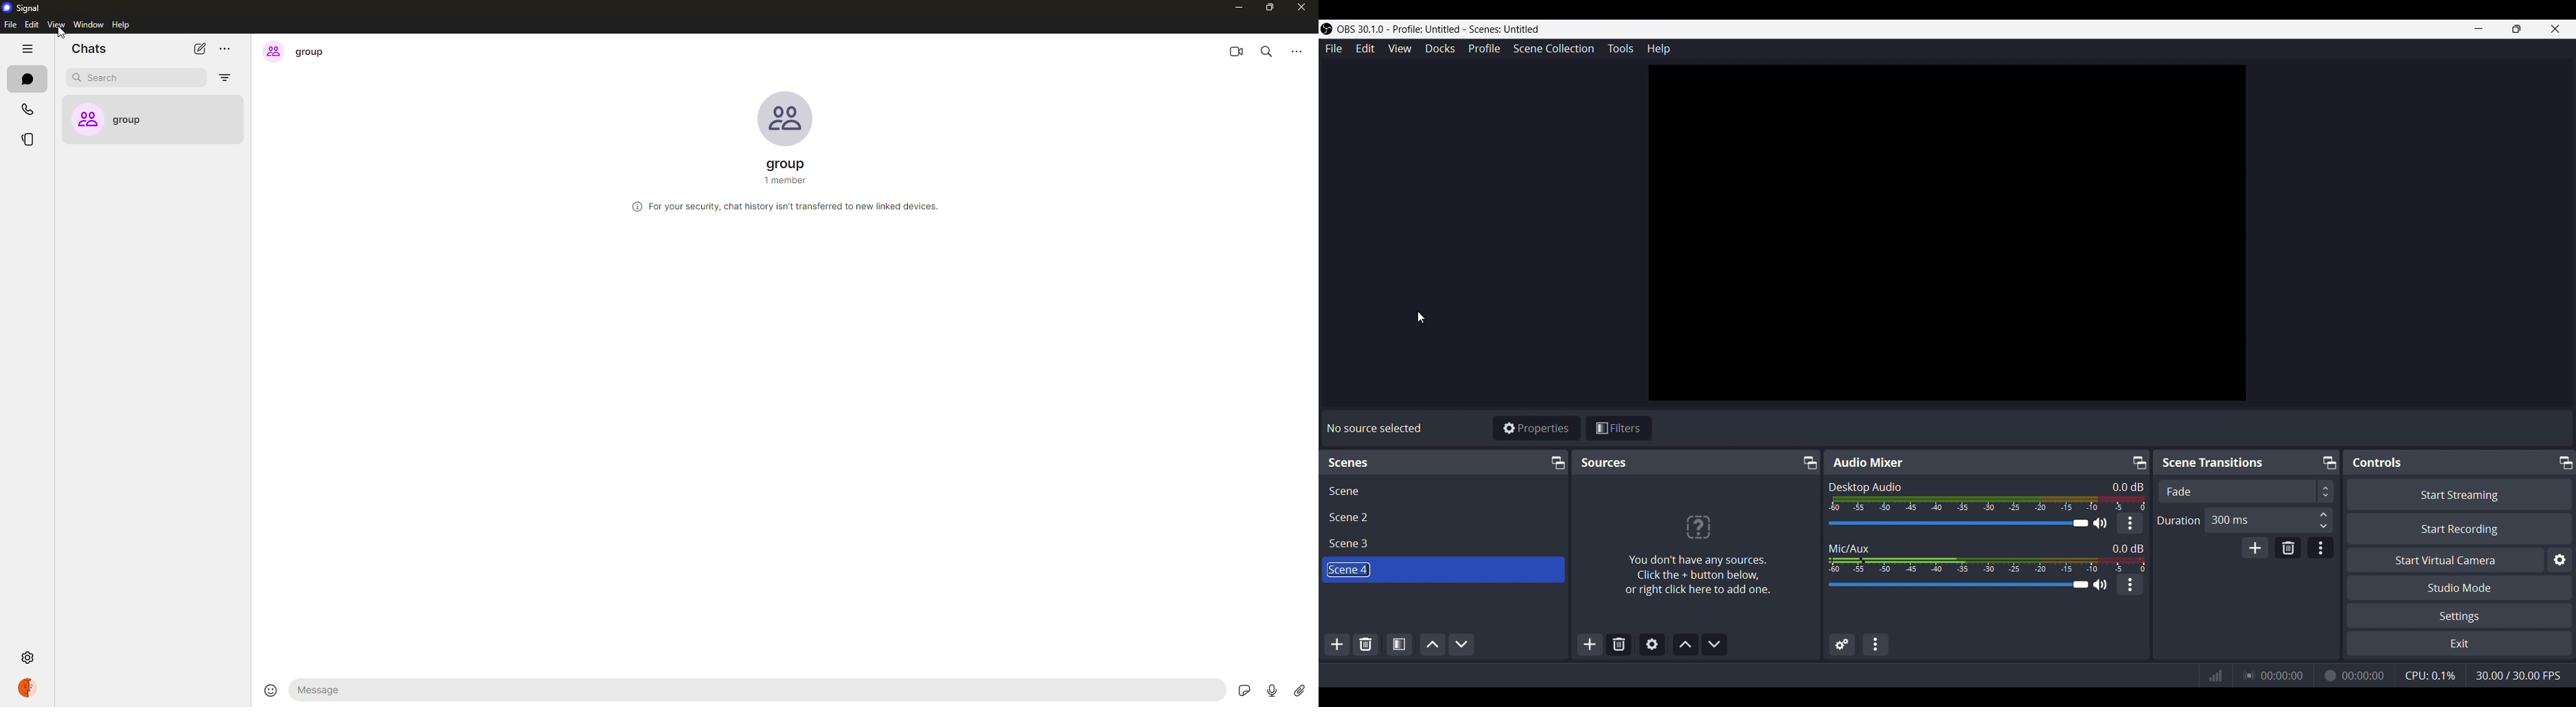 This screenshot has width=2576, height=728. What do you see at coordinates (2462, 617) in the screenshot?
I see `Settings` at bounding box center [2462, 617].